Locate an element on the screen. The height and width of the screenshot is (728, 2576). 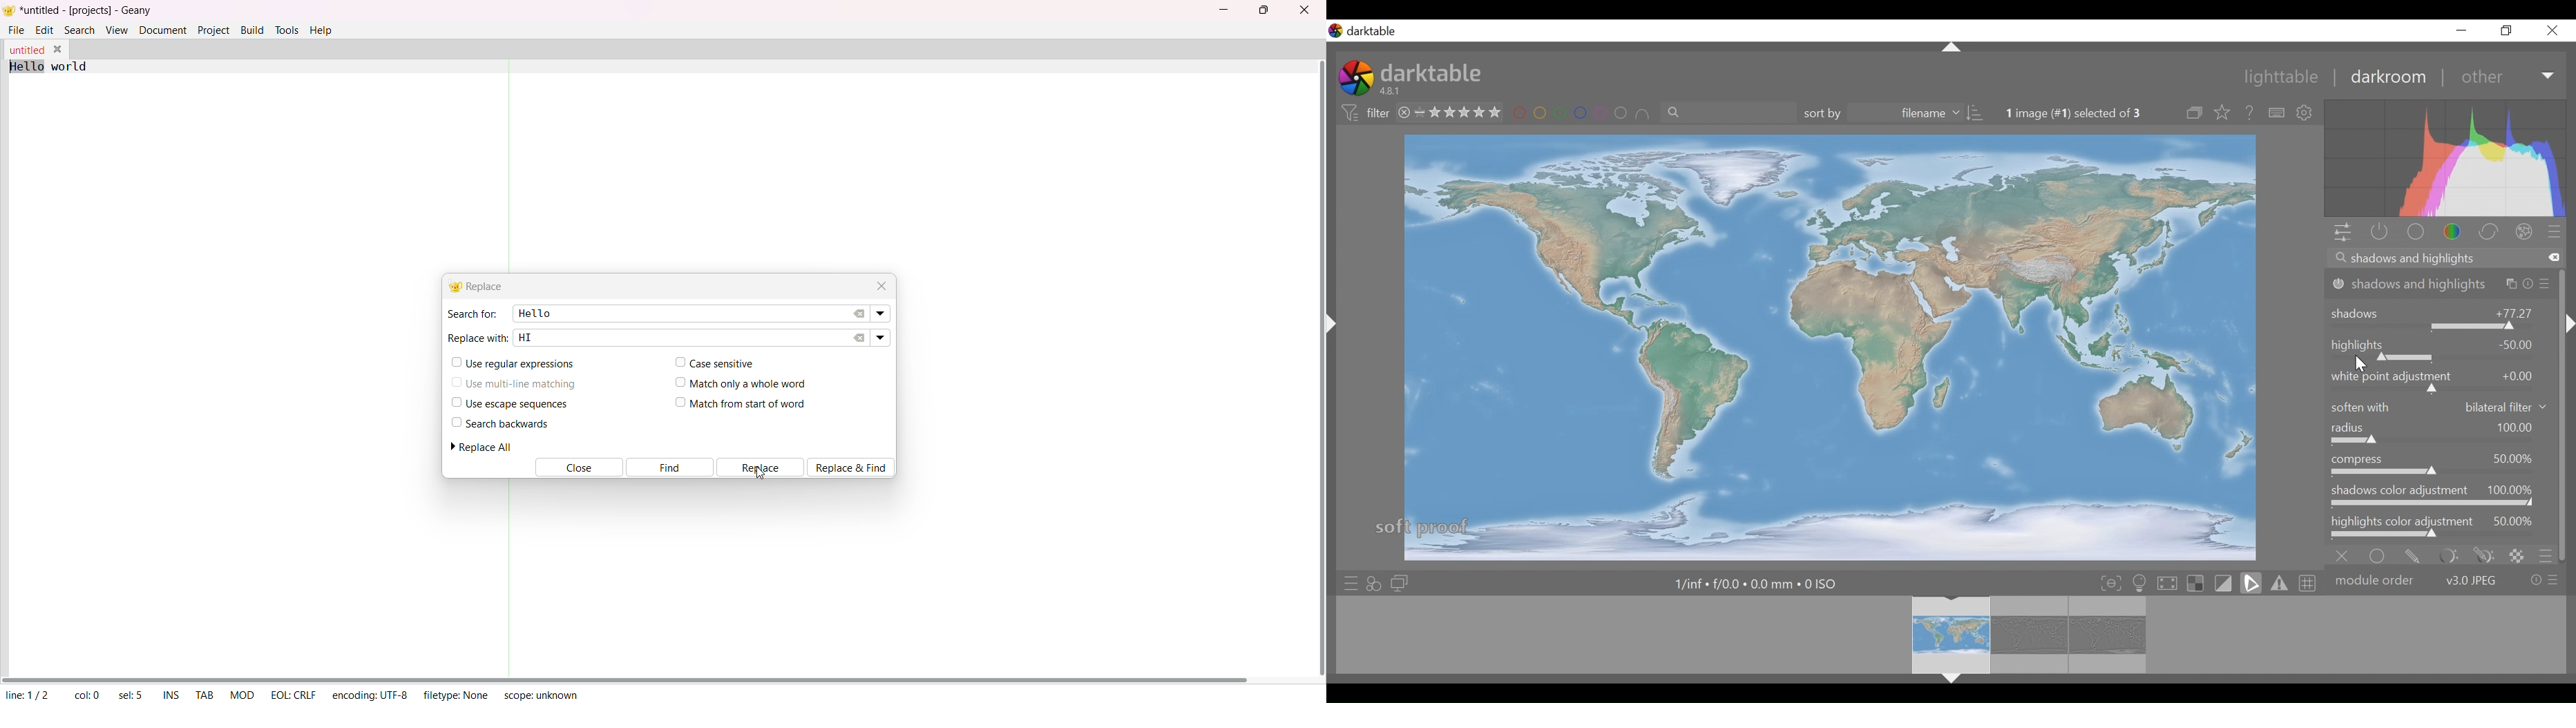
show only active modules is located at coordinates (2379, 232).